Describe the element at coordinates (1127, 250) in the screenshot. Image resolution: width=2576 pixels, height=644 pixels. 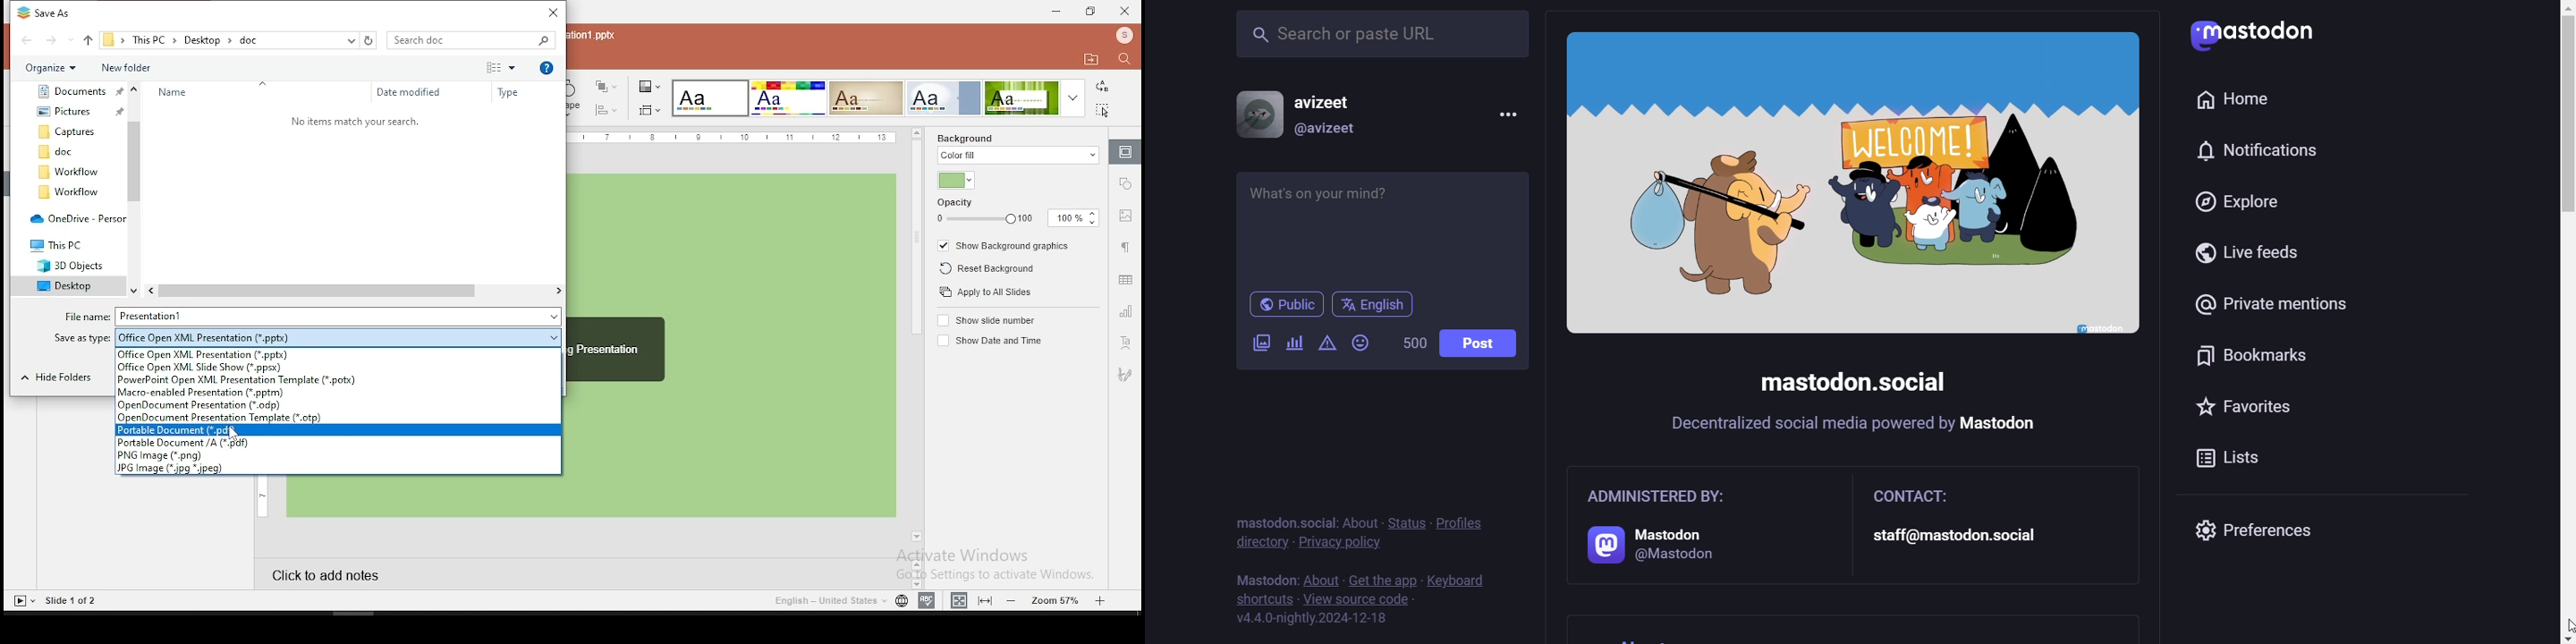
I see `paragraph settings` at that location.